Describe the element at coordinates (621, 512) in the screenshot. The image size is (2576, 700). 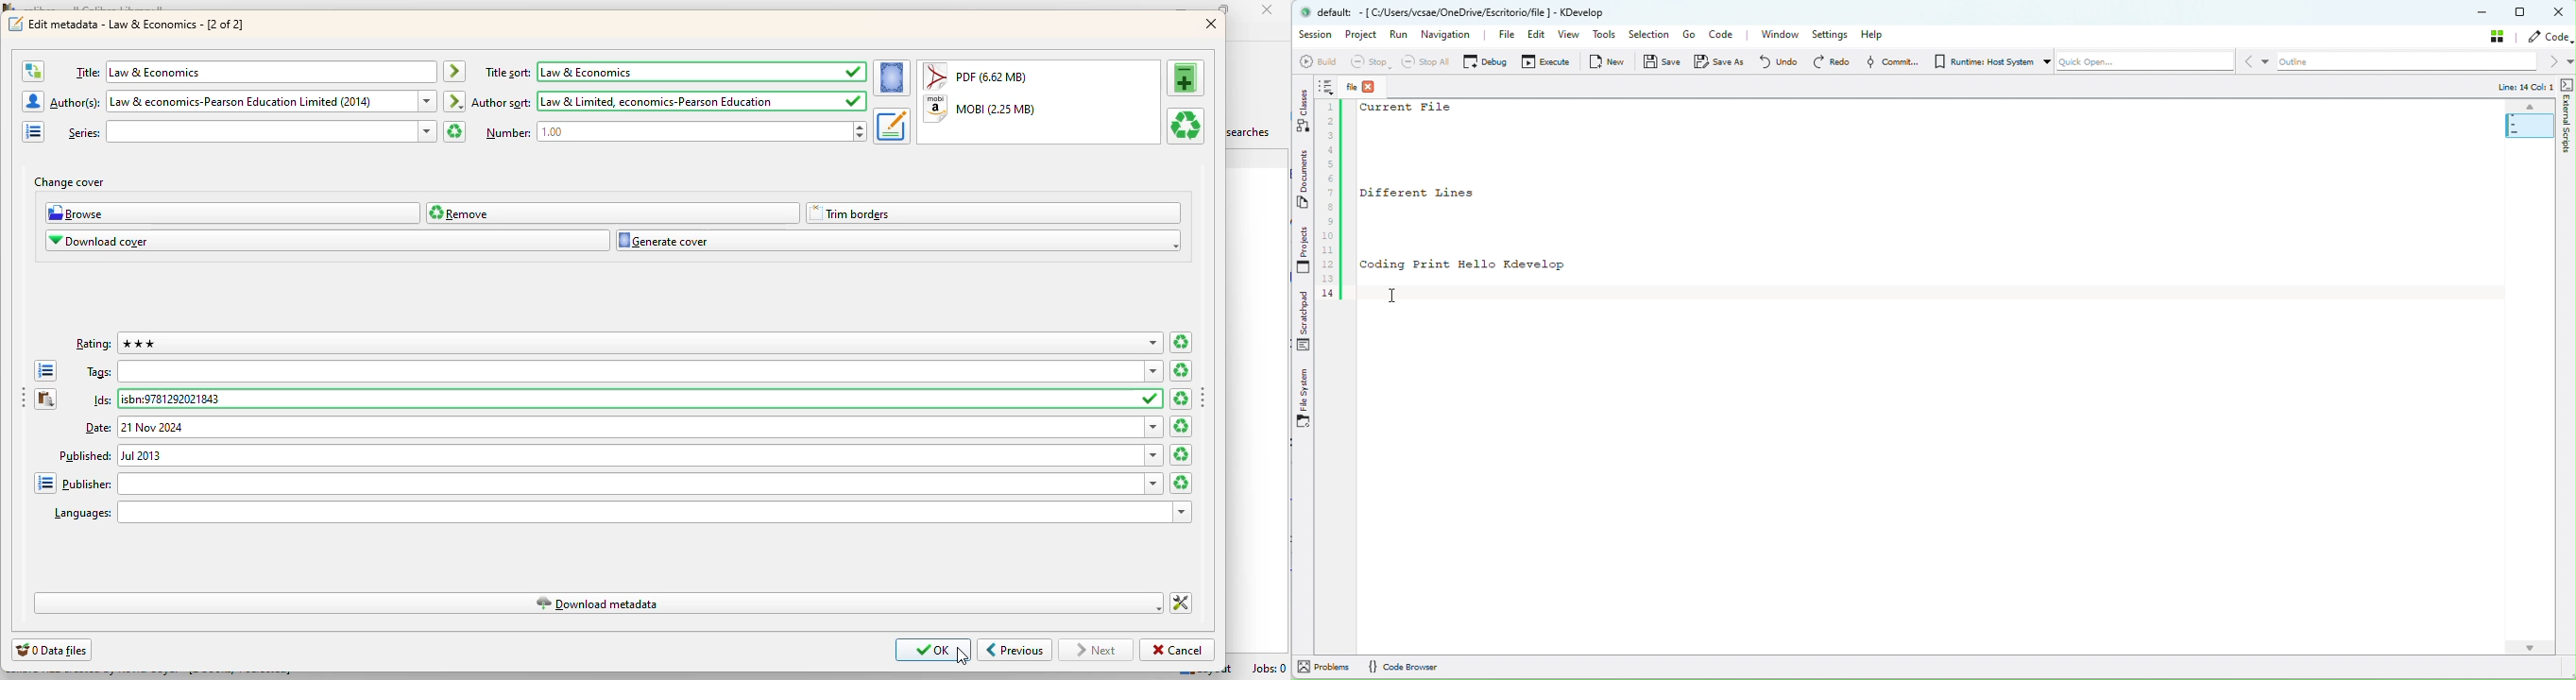
I see `languages: ` at that location.